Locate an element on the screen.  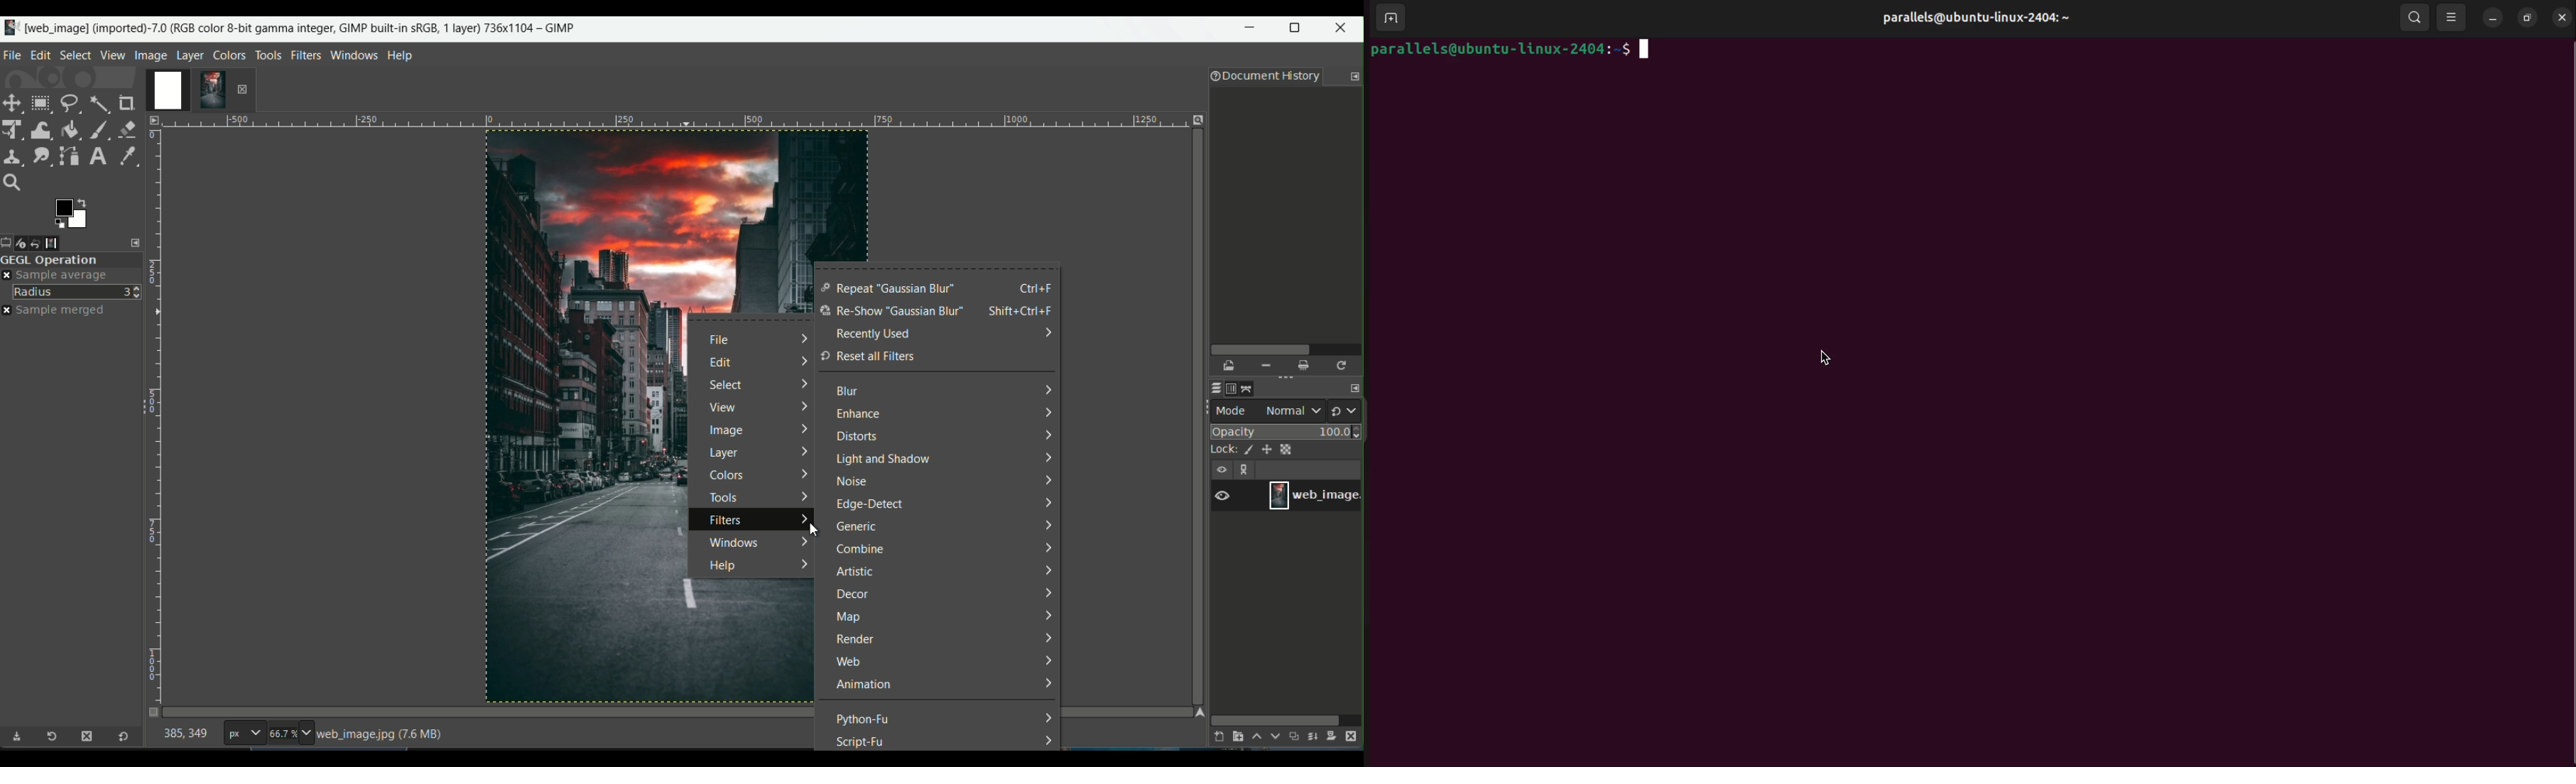
create new layer group is located at coordinates (1237, 736).